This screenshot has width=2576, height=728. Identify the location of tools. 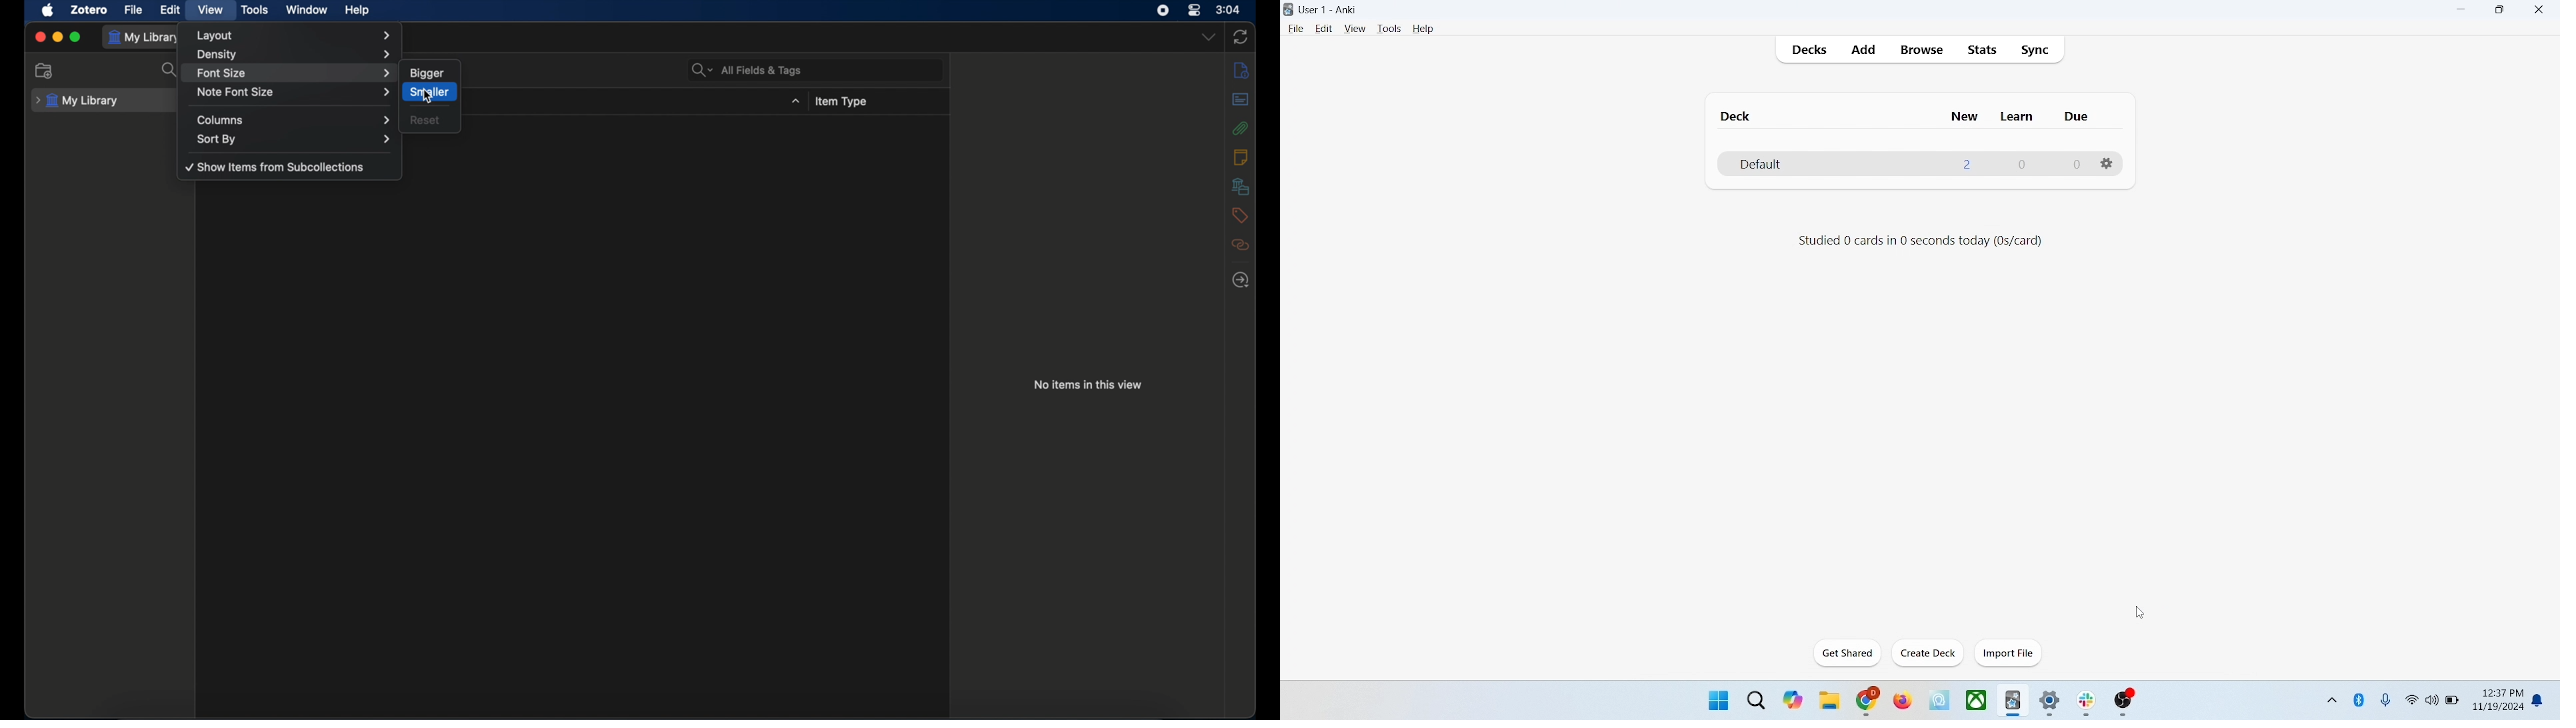
(1388, 29).